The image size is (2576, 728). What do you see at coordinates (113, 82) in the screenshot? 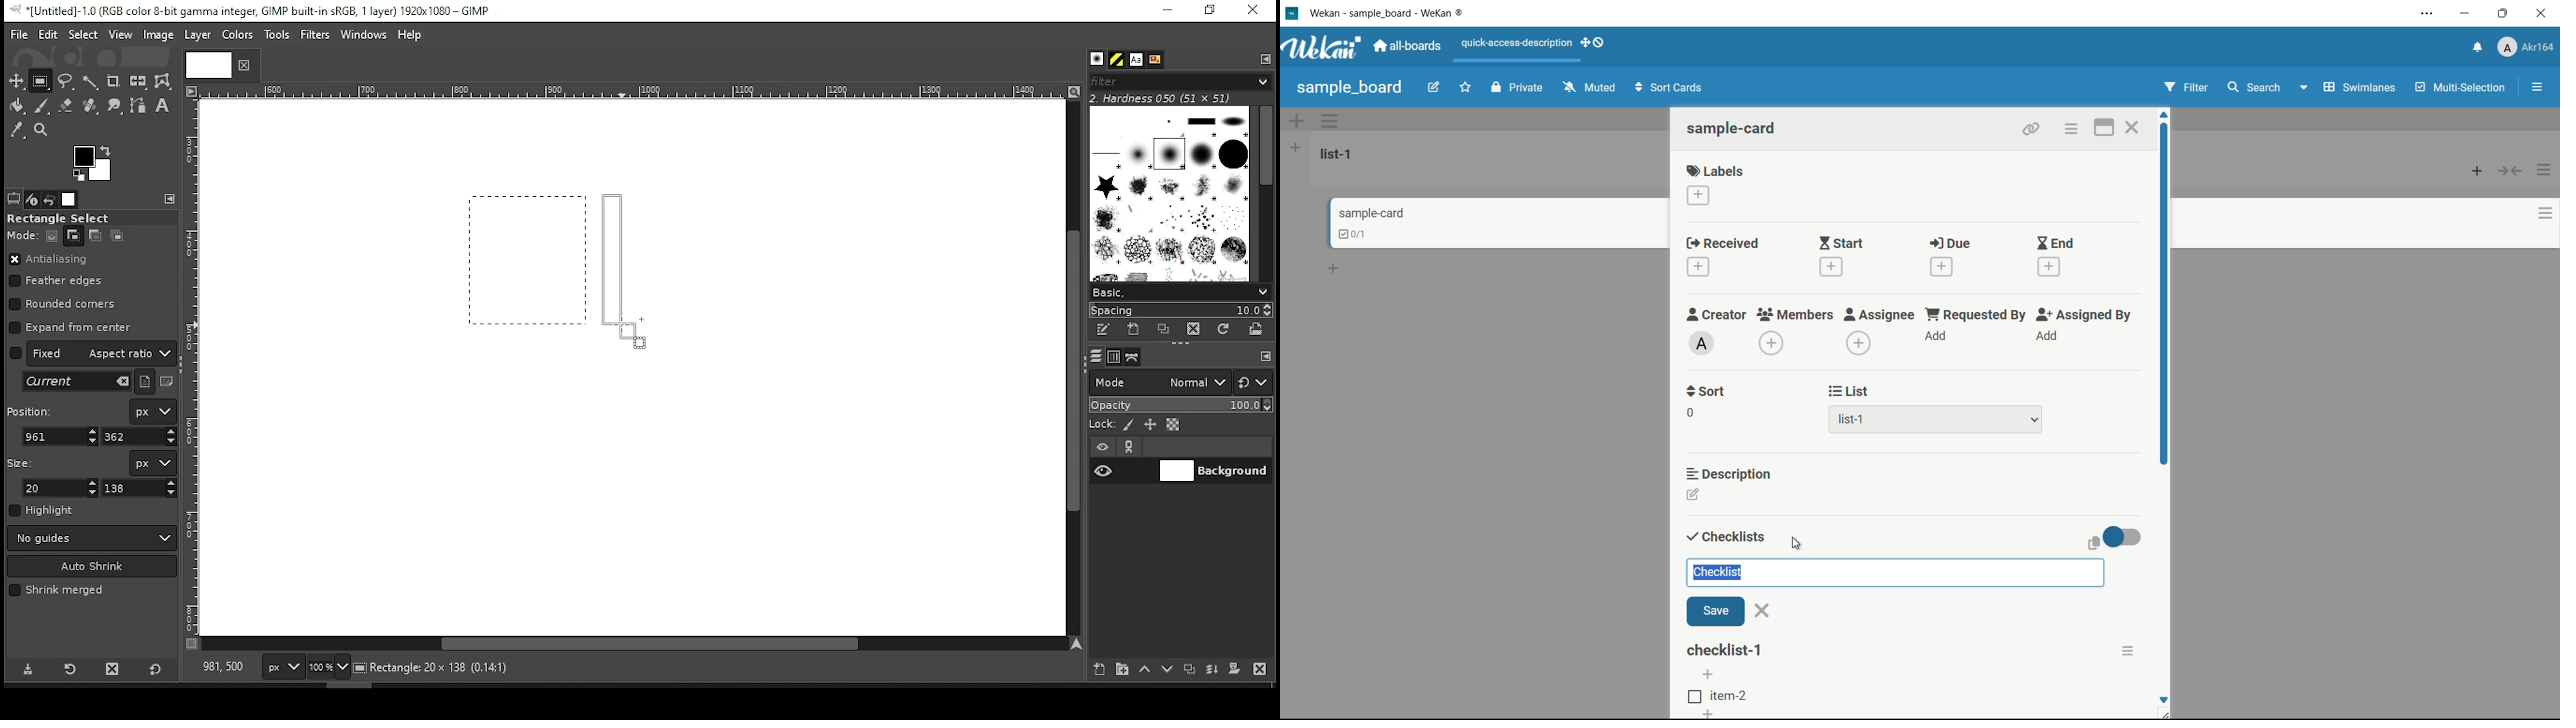
I see `crop  tool` at bounding box center [113, 82].